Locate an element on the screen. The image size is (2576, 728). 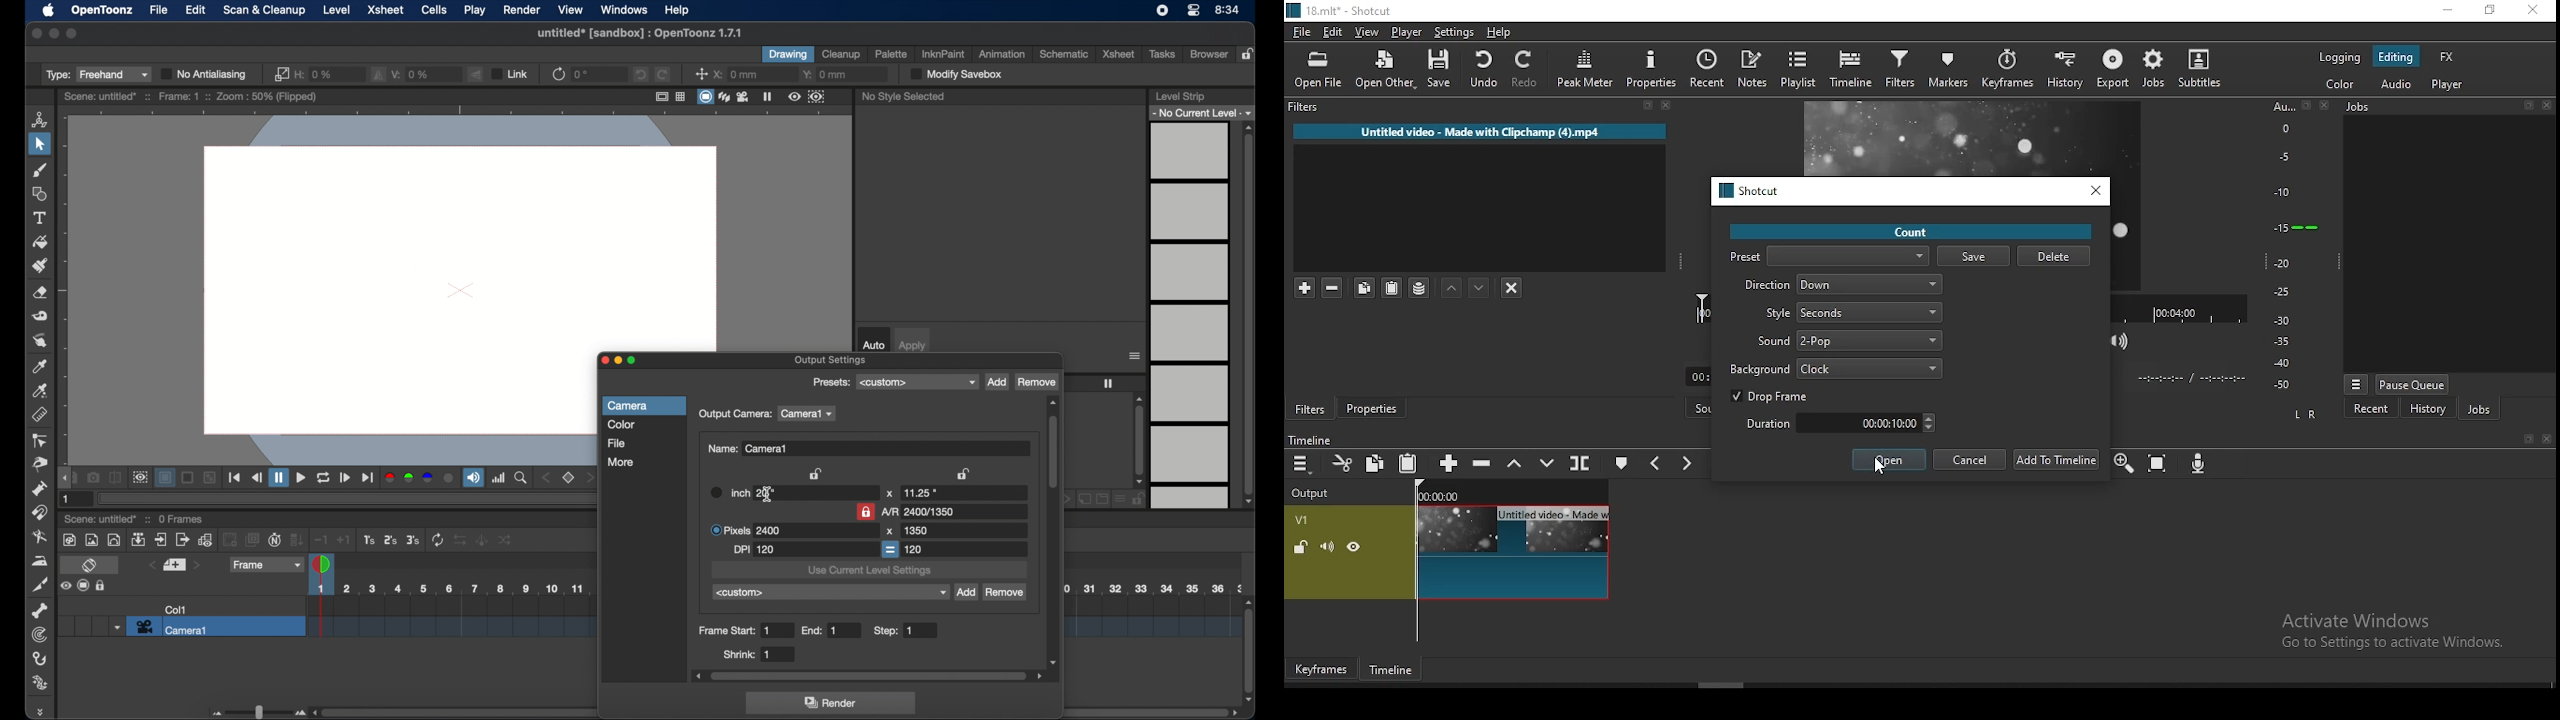
more options is located at coordinates (1135, 356).